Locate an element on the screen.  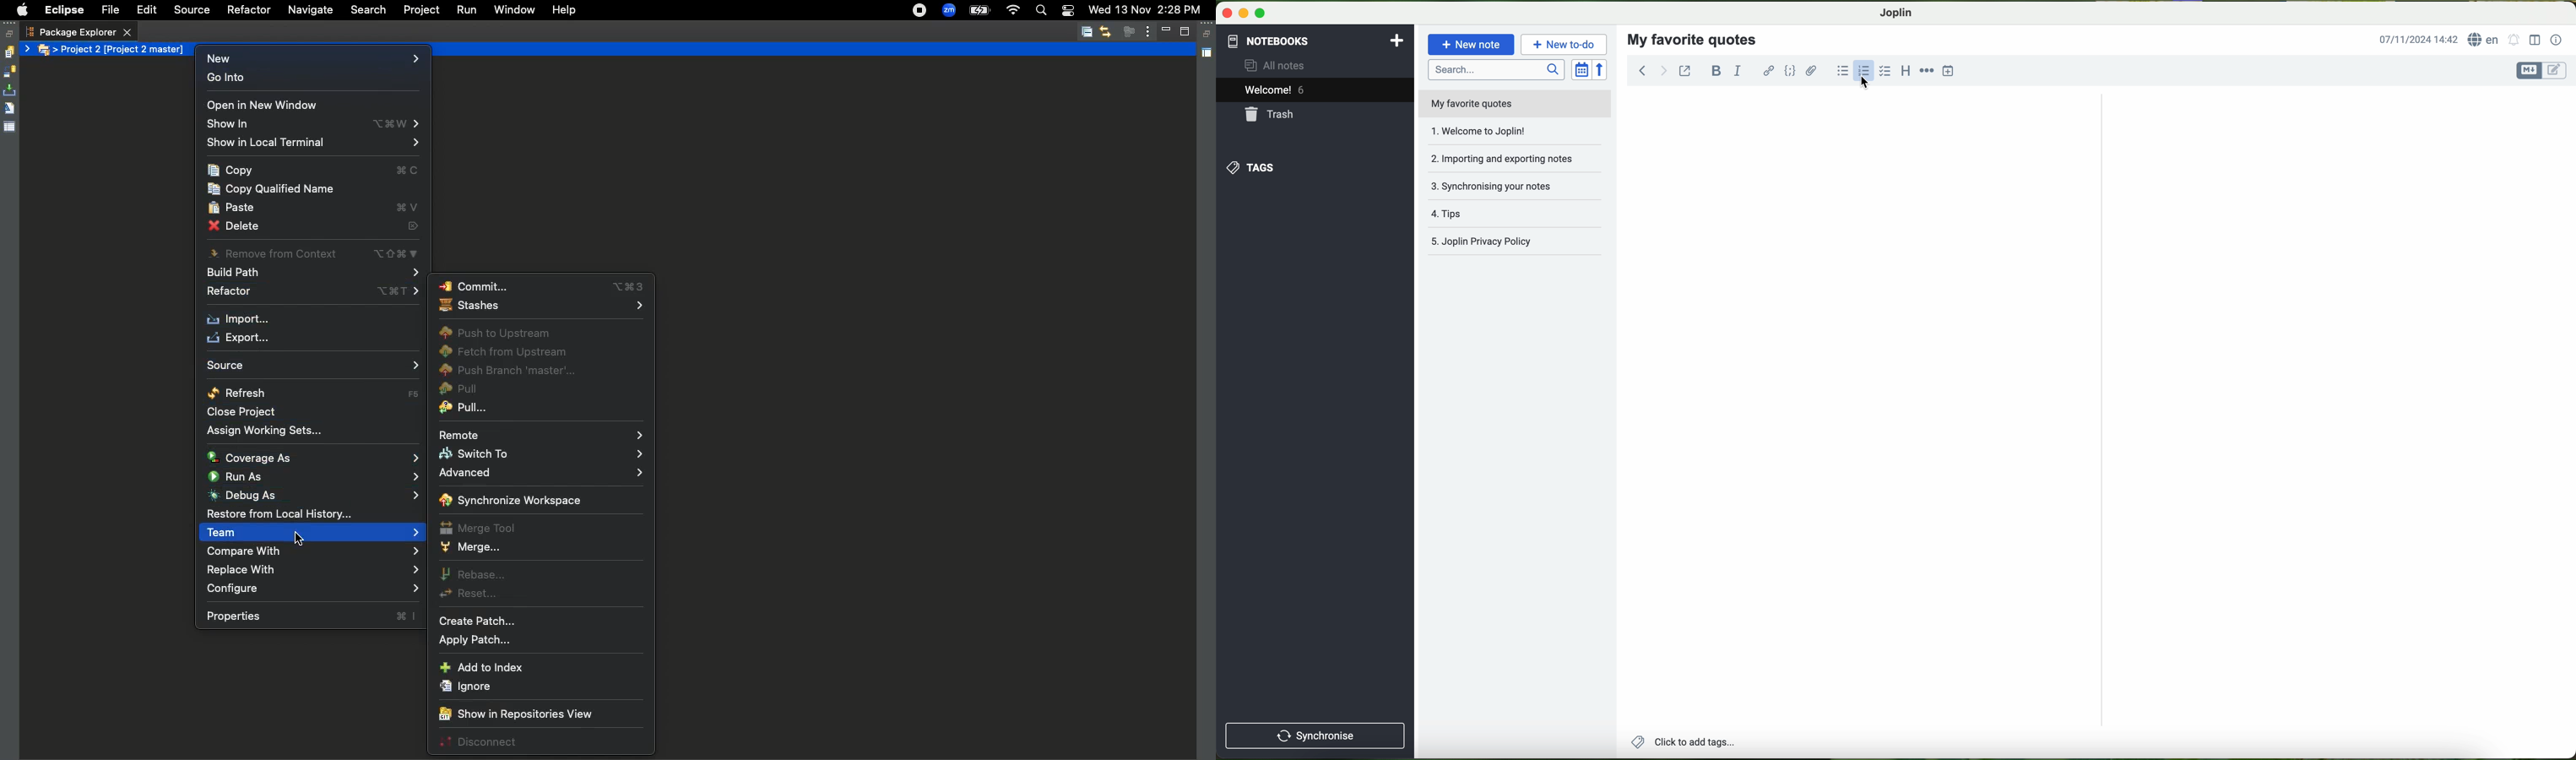
notebooks is located at coordinates (1316, 40).